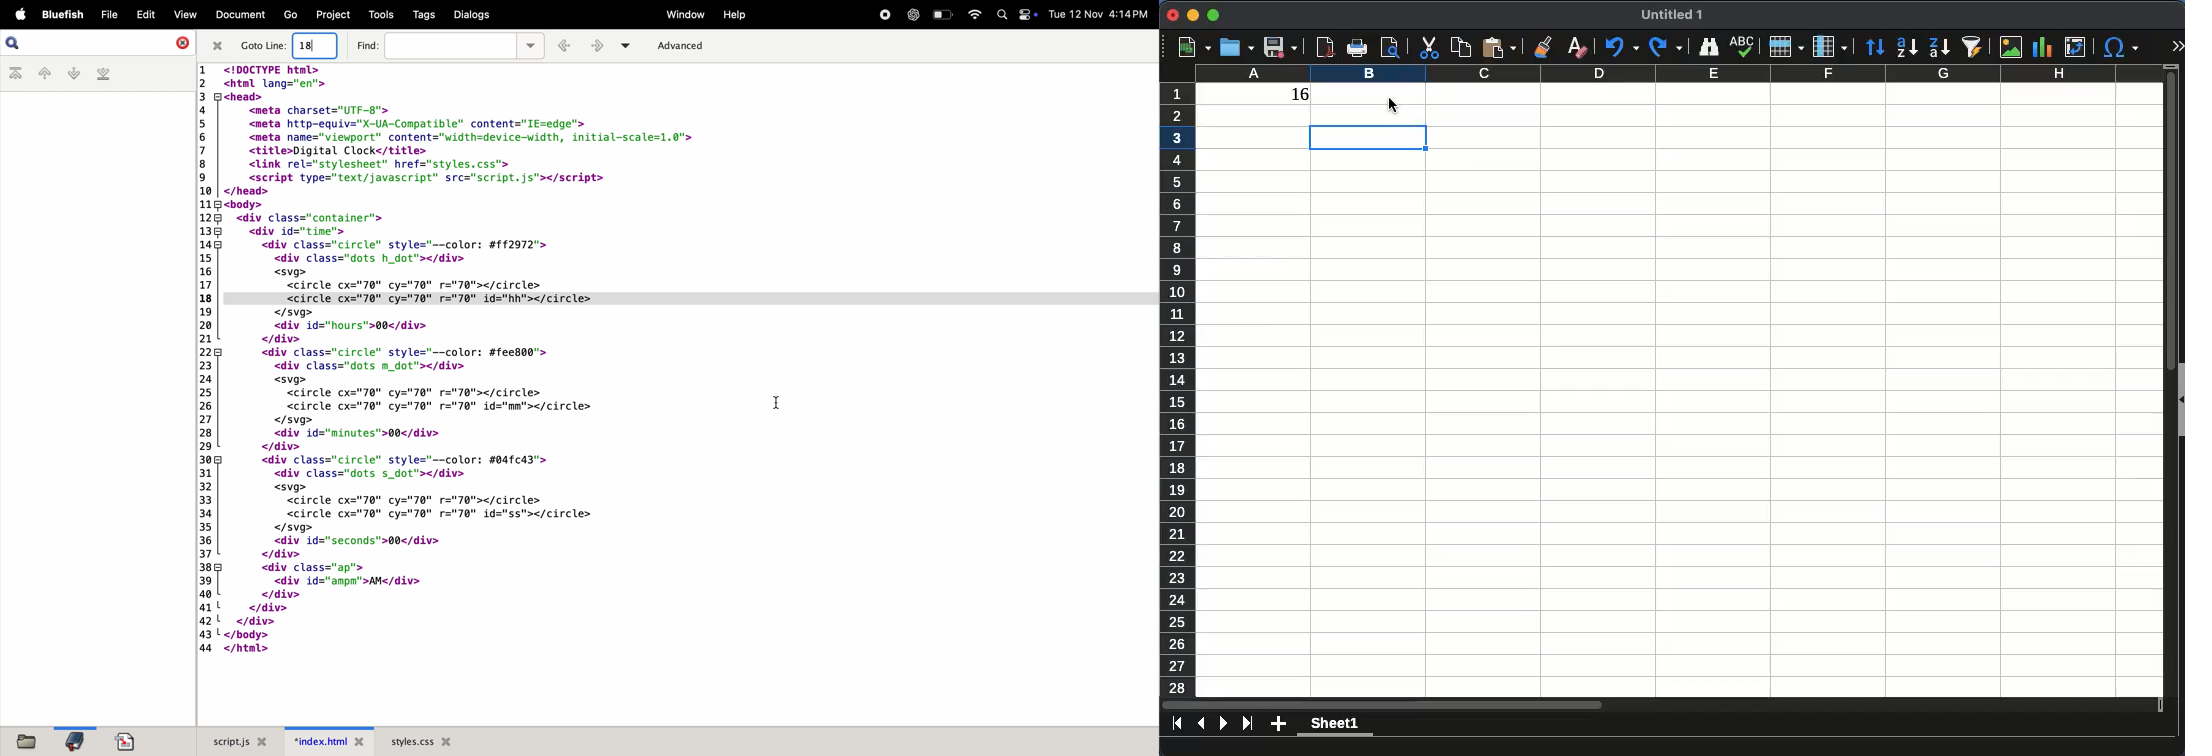 This screenshot has height=756, width=2212. Describe the element at coordinates (76, 740) in the screenshot. I see `bookmaark` at that location.